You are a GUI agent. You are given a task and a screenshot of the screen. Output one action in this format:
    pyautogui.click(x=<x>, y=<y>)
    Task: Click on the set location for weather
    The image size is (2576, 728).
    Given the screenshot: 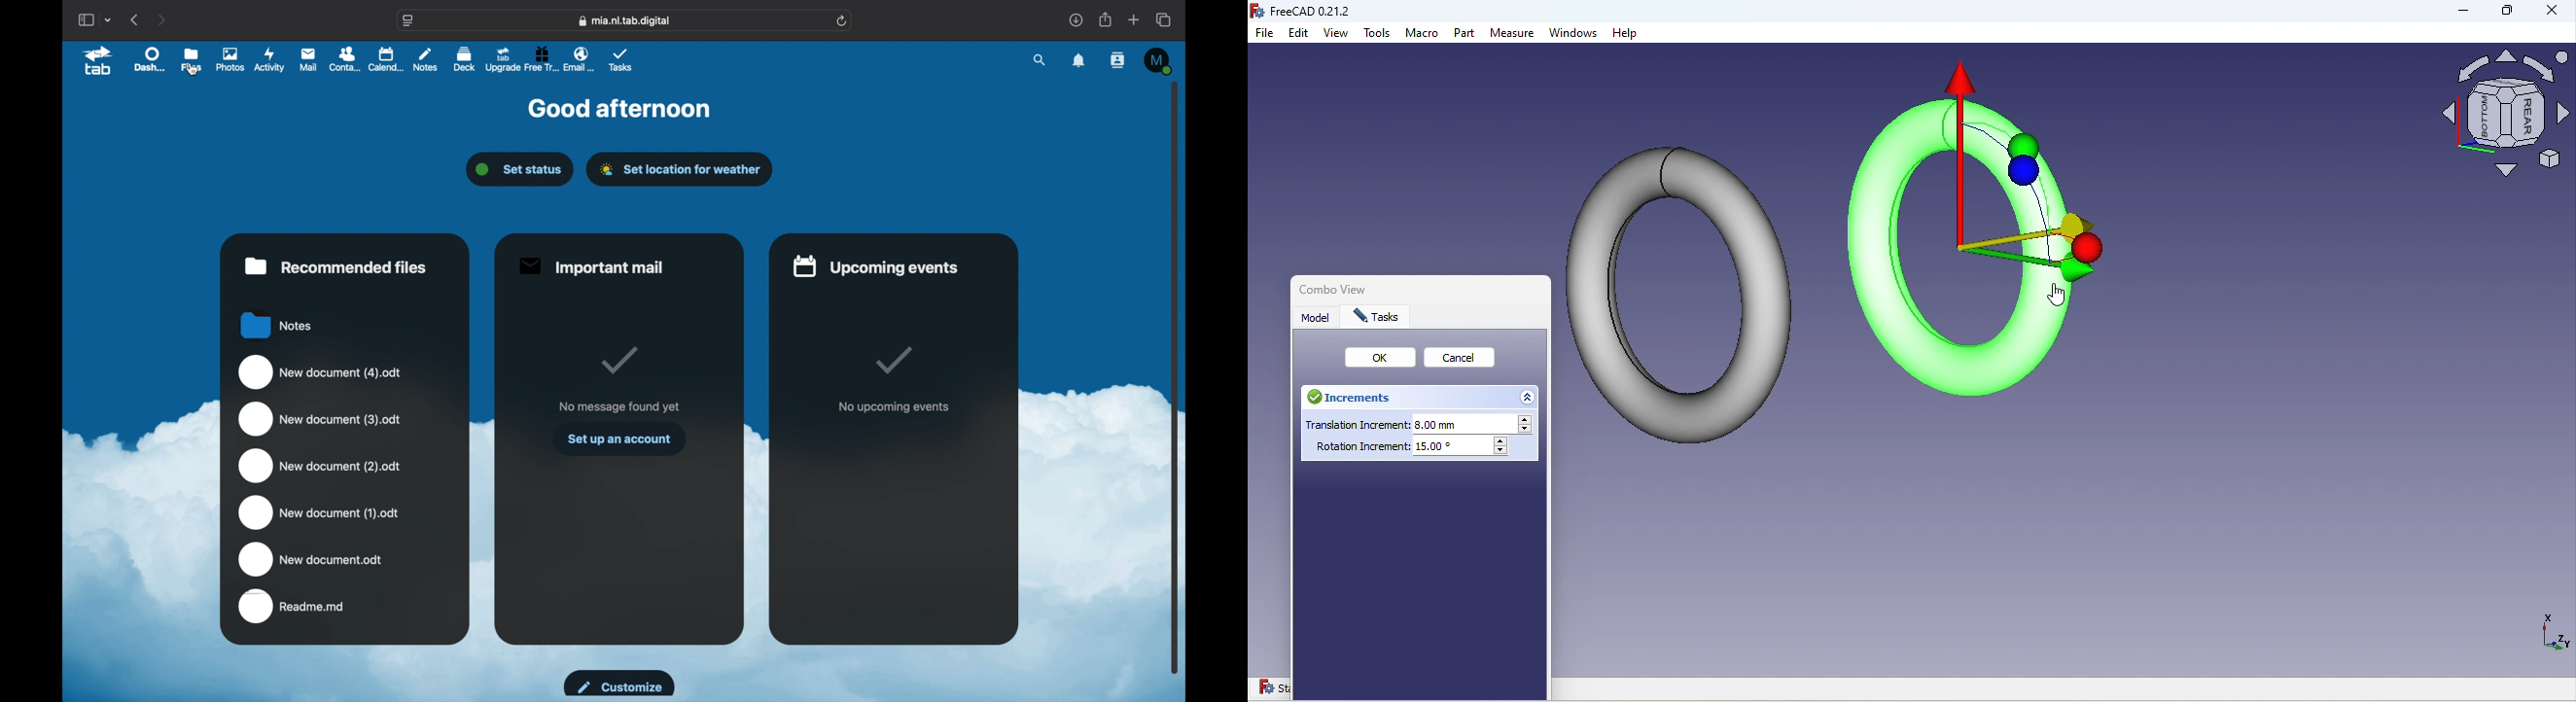 What is the action you would take?
    pyautogui.click(x=680, y=169)
    